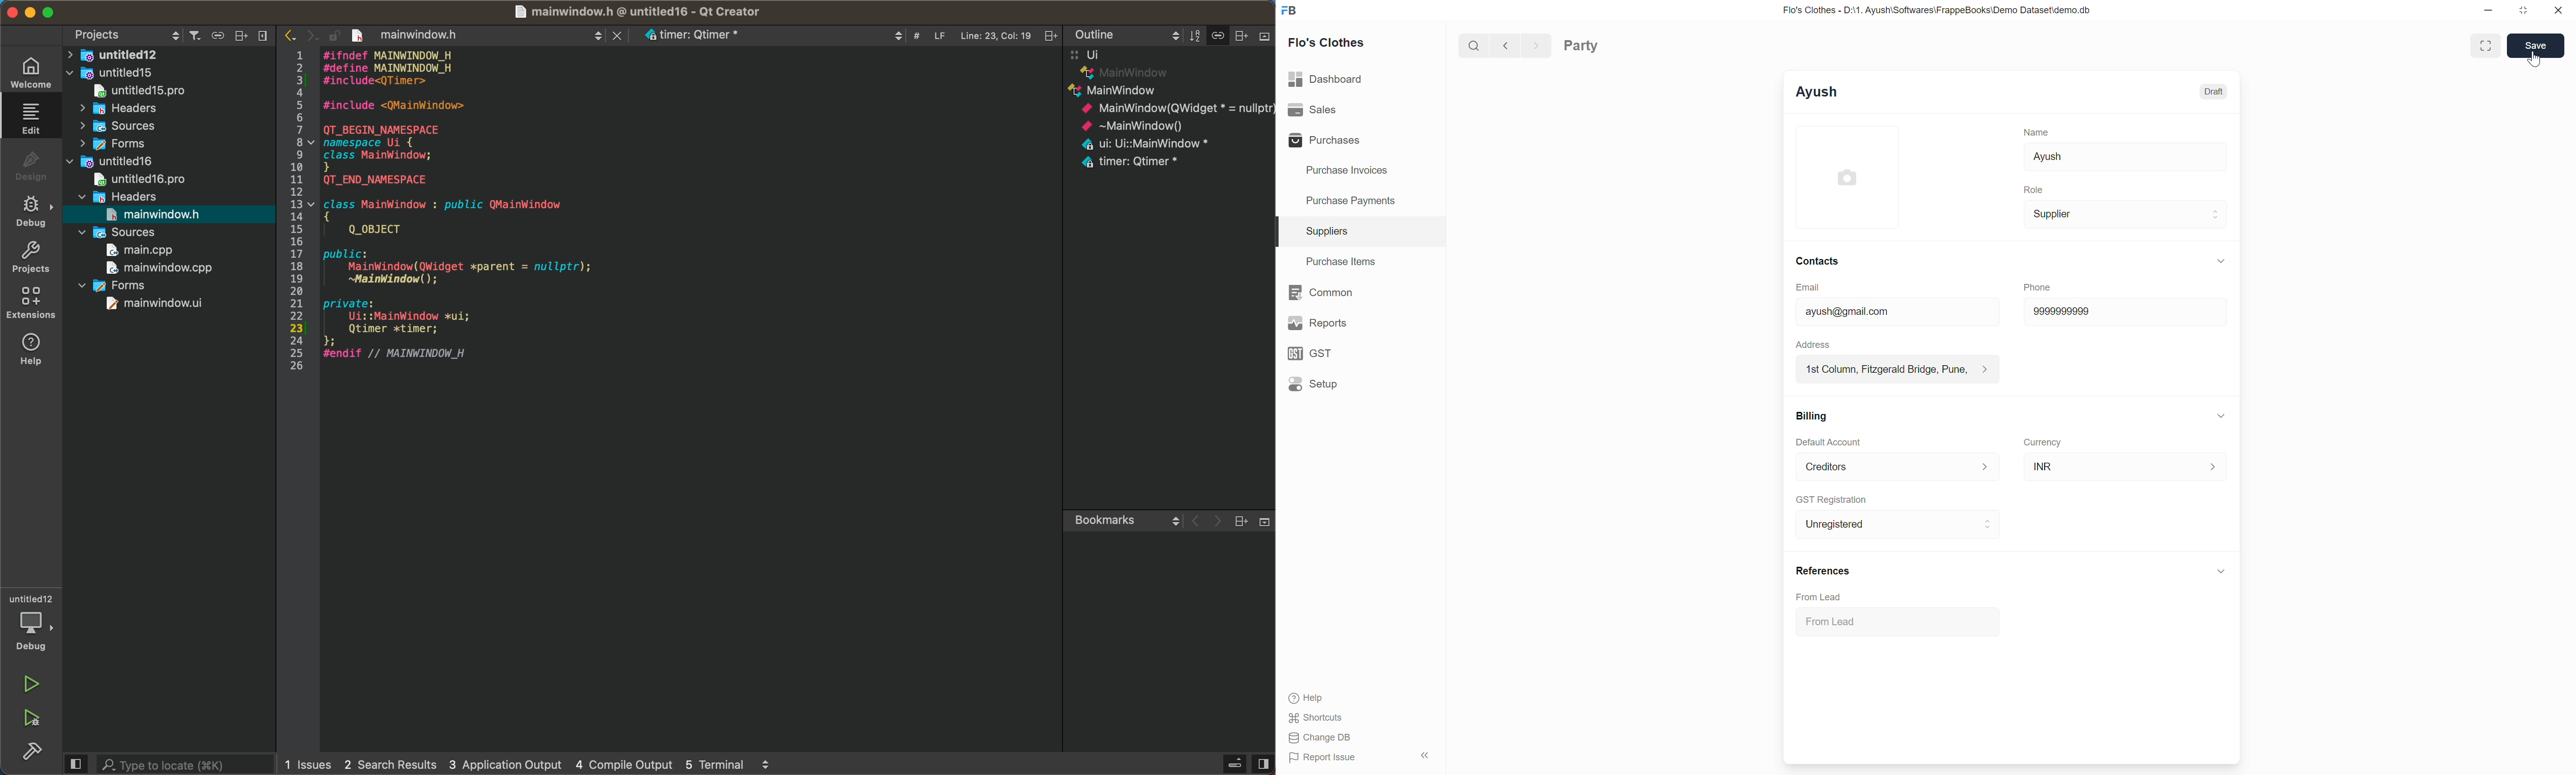 Image resolution: width=2576 pixels, height=784 pixels. I want to click on default account, so click(1829, 441).